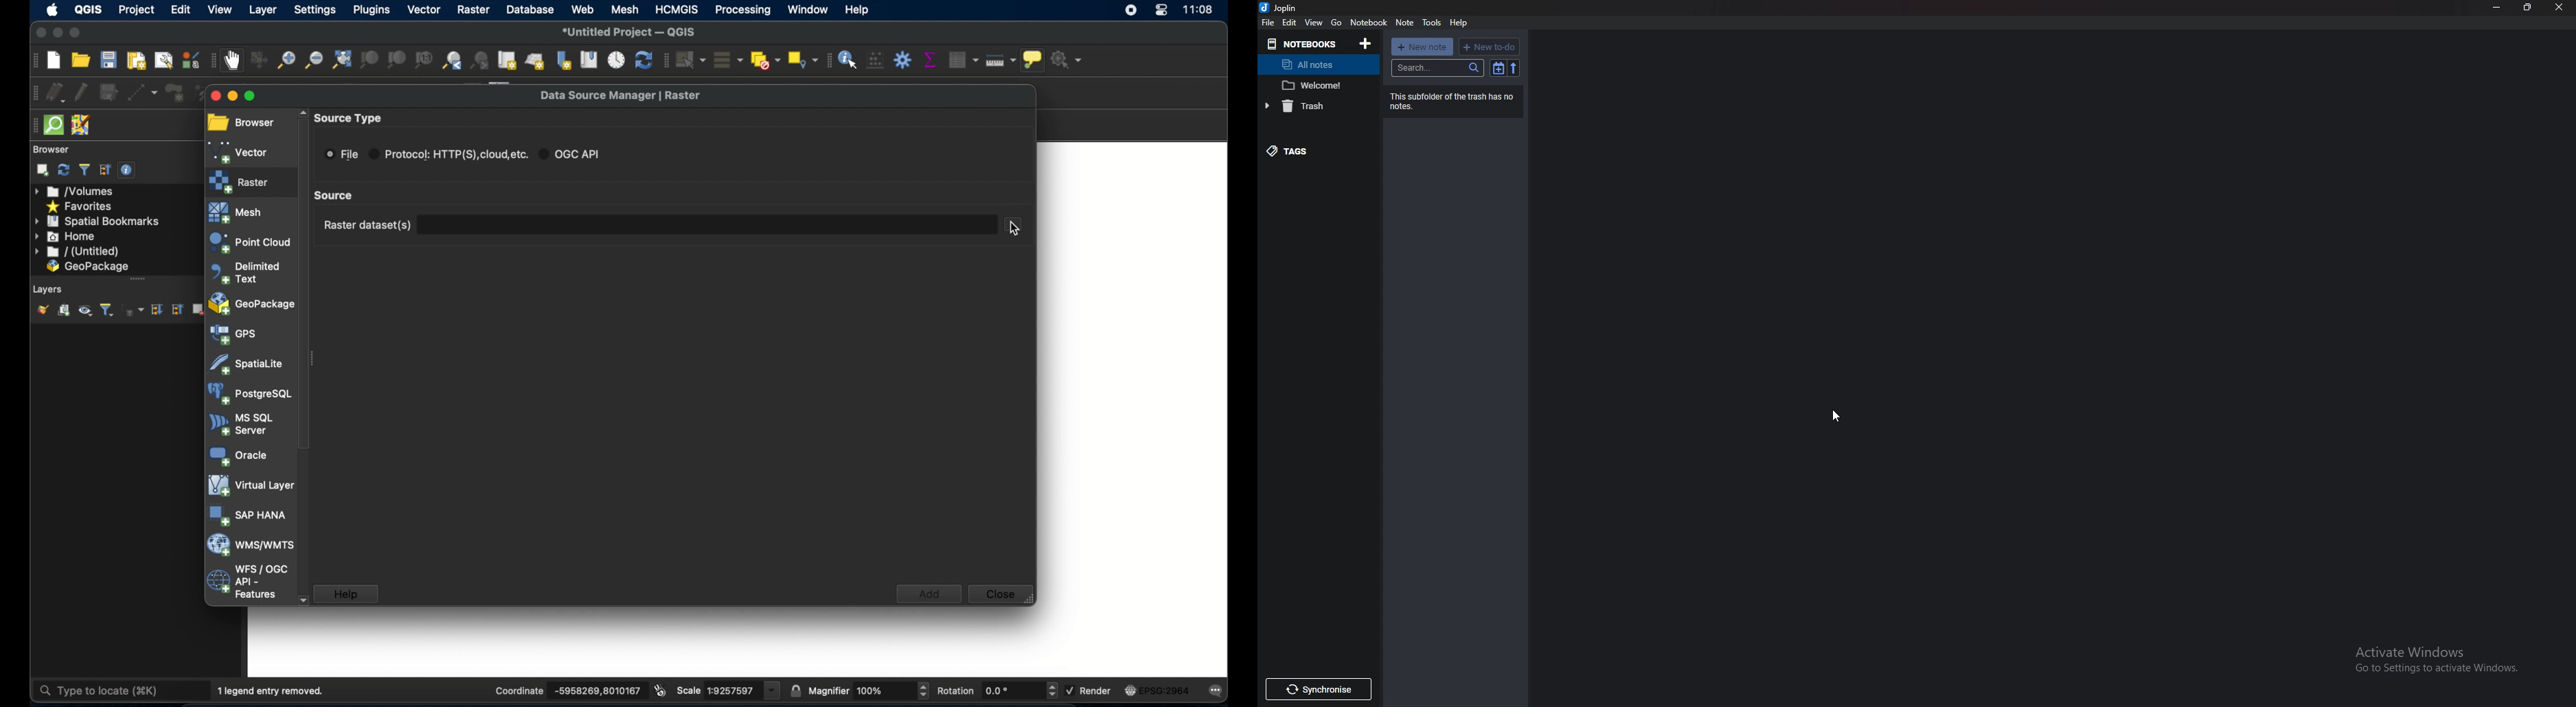  Describe the element at coordinates (1432, 23) in the screenshot. I see `tools` at that location.